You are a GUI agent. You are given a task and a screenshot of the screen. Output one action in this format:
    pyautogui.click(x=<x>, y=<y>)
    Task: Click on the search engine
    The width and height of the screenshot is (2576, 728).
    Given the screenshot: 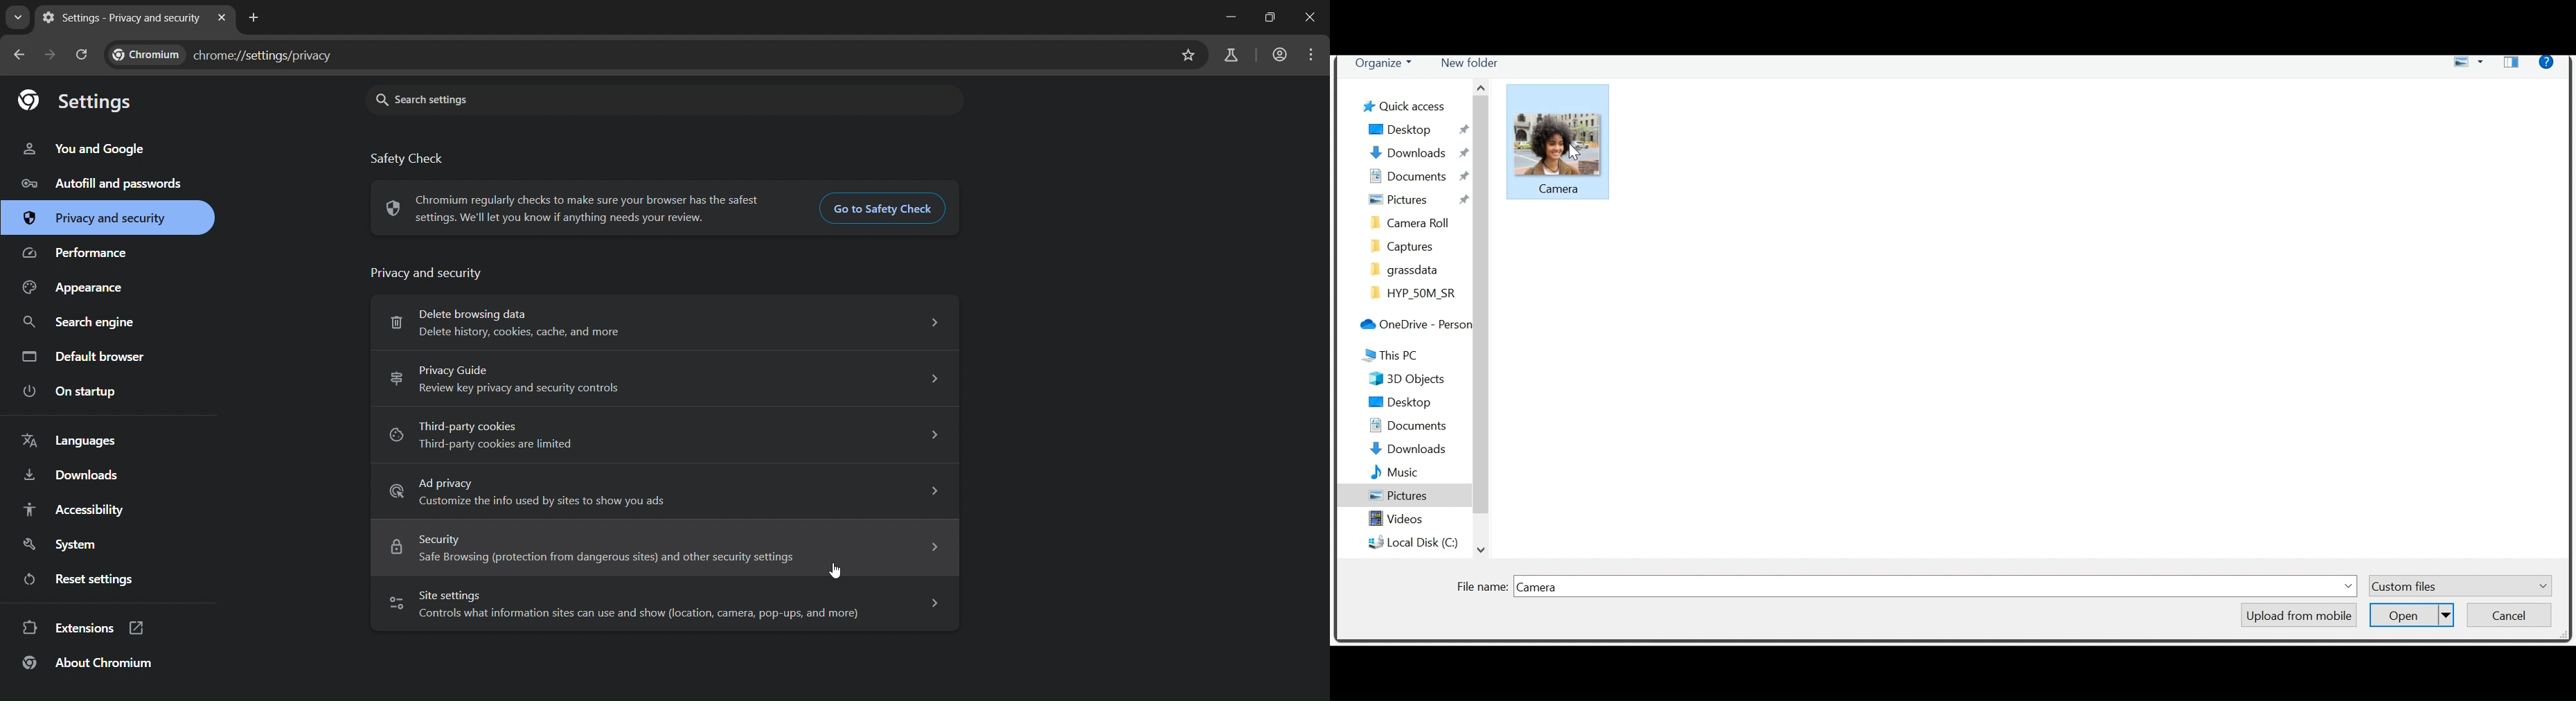 What is the action you would take?
    pyautogui.click(x=87, y=321)
    